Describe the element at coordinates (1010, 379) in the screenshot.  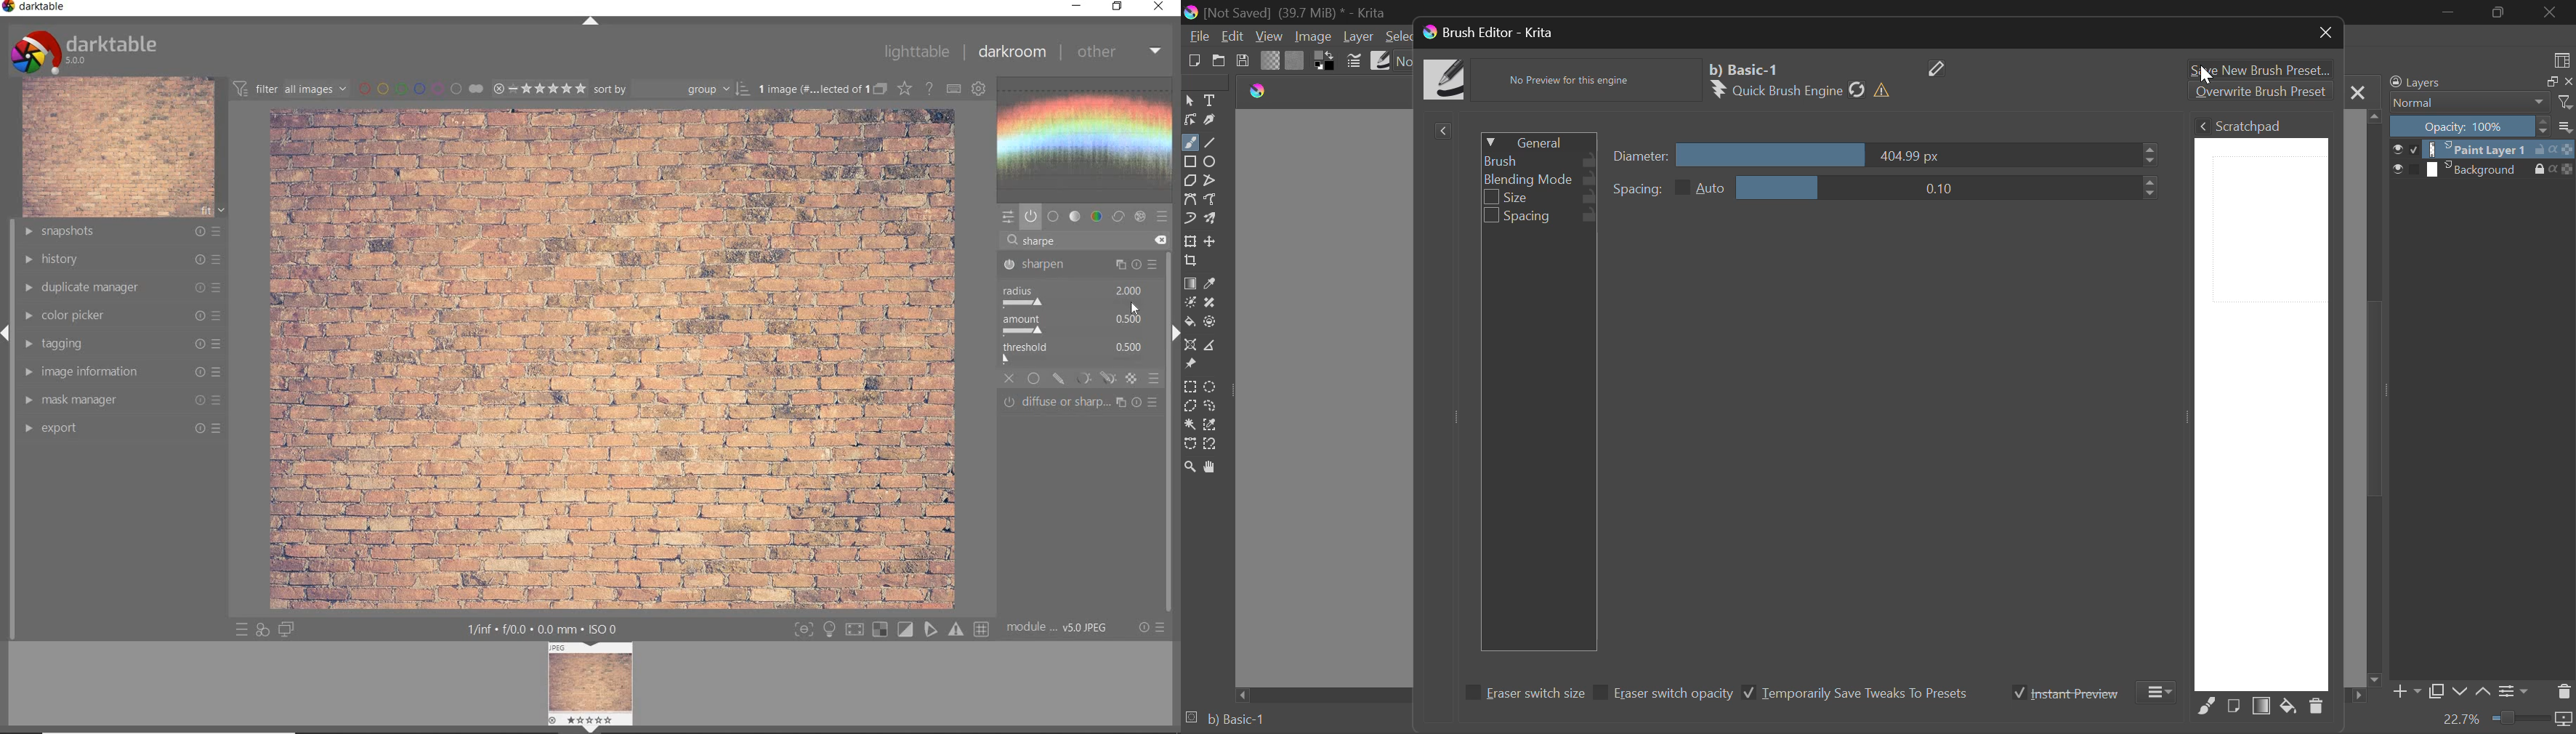
I see `CLOSE` at that location.